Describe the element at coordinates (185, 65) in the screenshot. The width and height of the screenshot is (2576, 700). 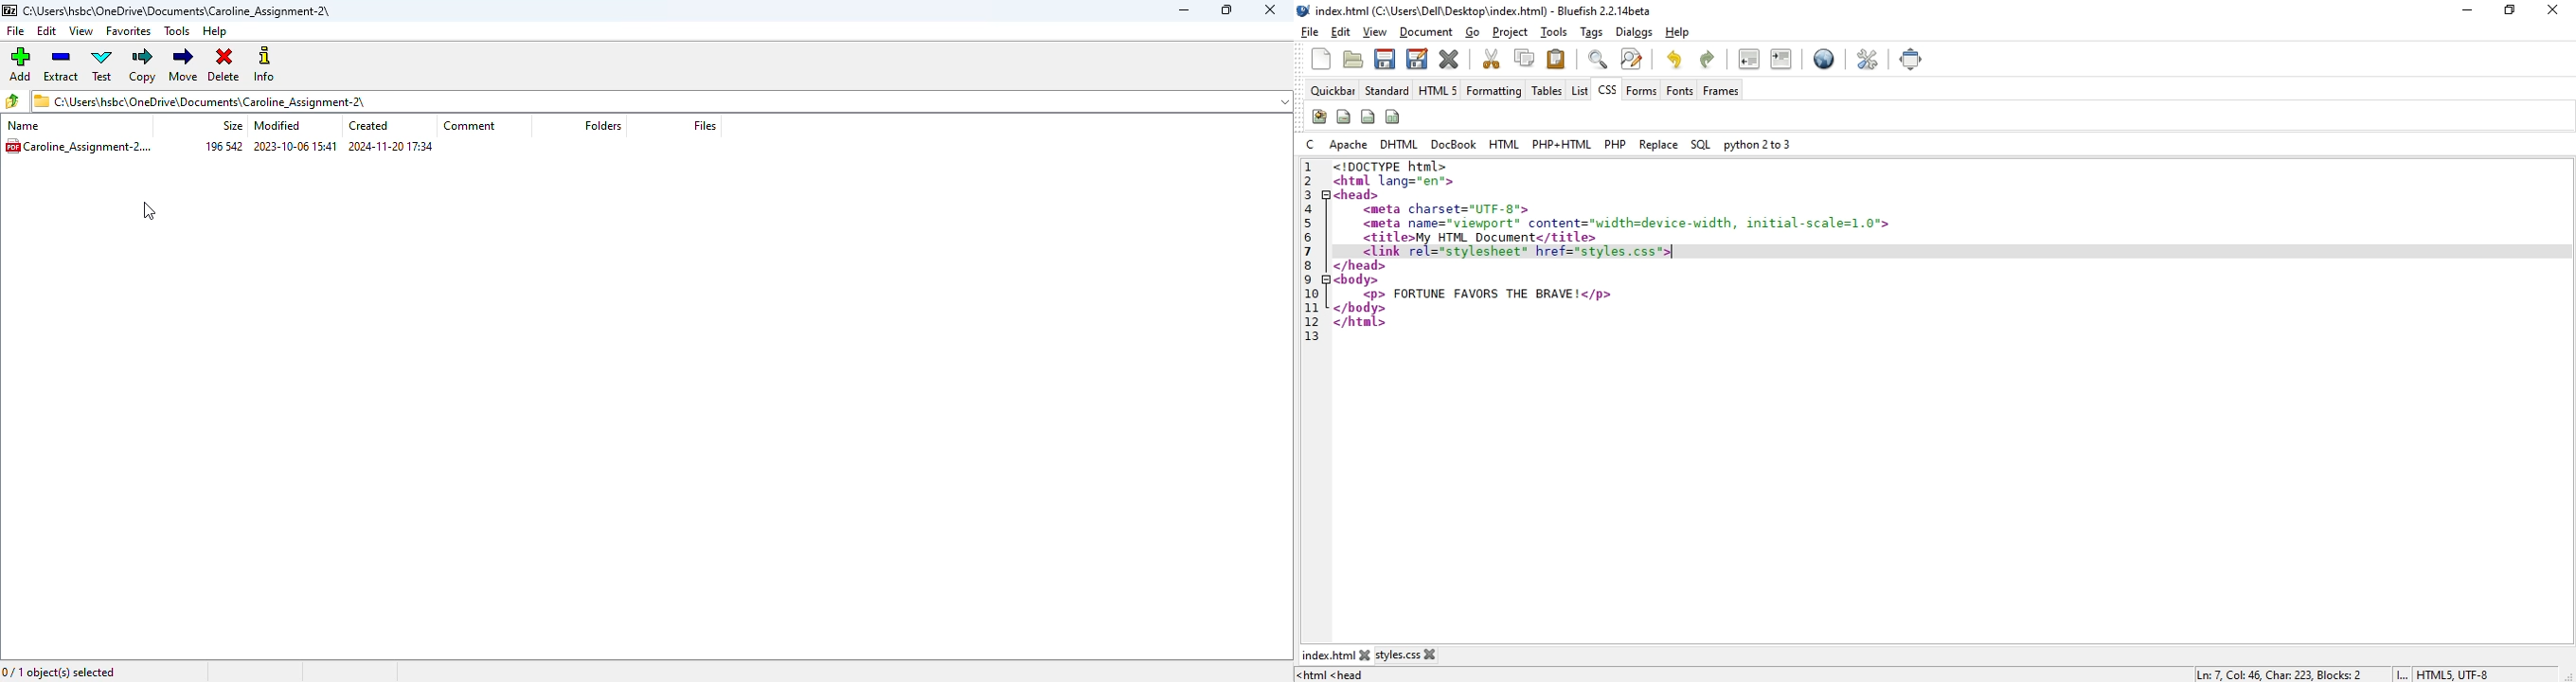
I see `move` at that location.